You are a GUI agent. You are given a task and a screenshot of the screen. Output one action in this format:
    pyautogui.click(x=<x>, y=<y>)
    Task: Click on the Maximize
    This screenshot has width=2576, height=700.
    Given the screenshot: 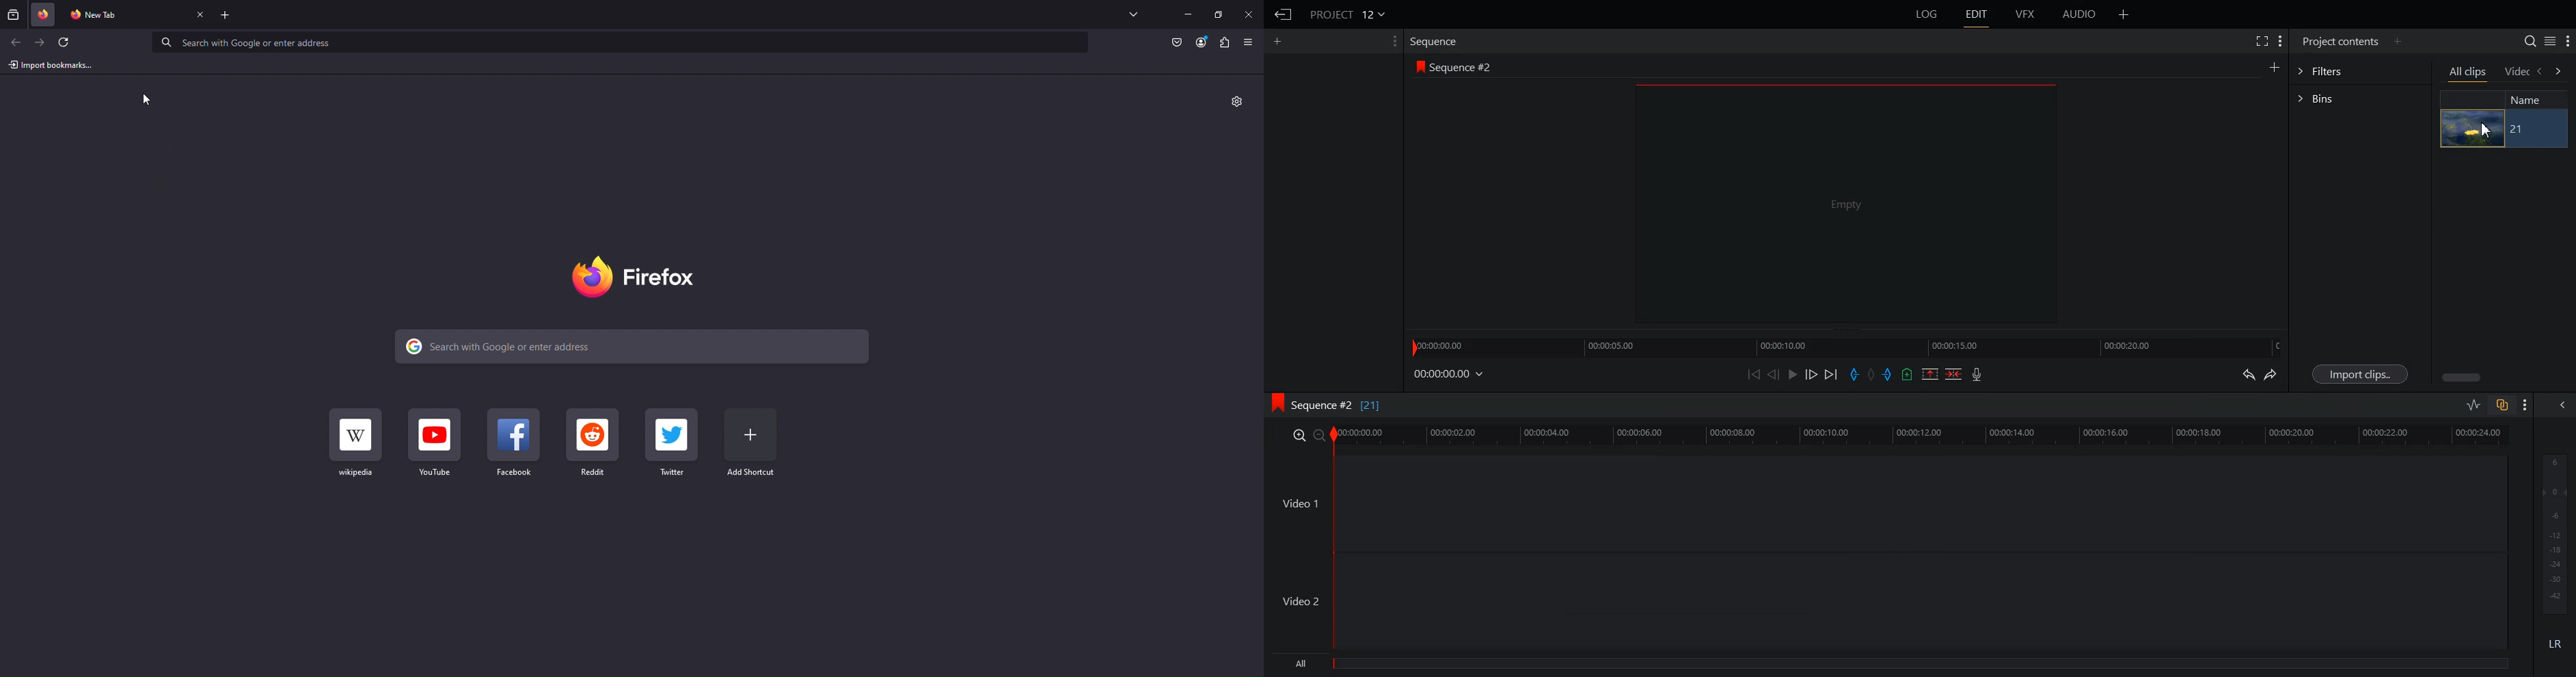 What is the action you would take?
    pyautogui.click(x=1219, y=14)
    